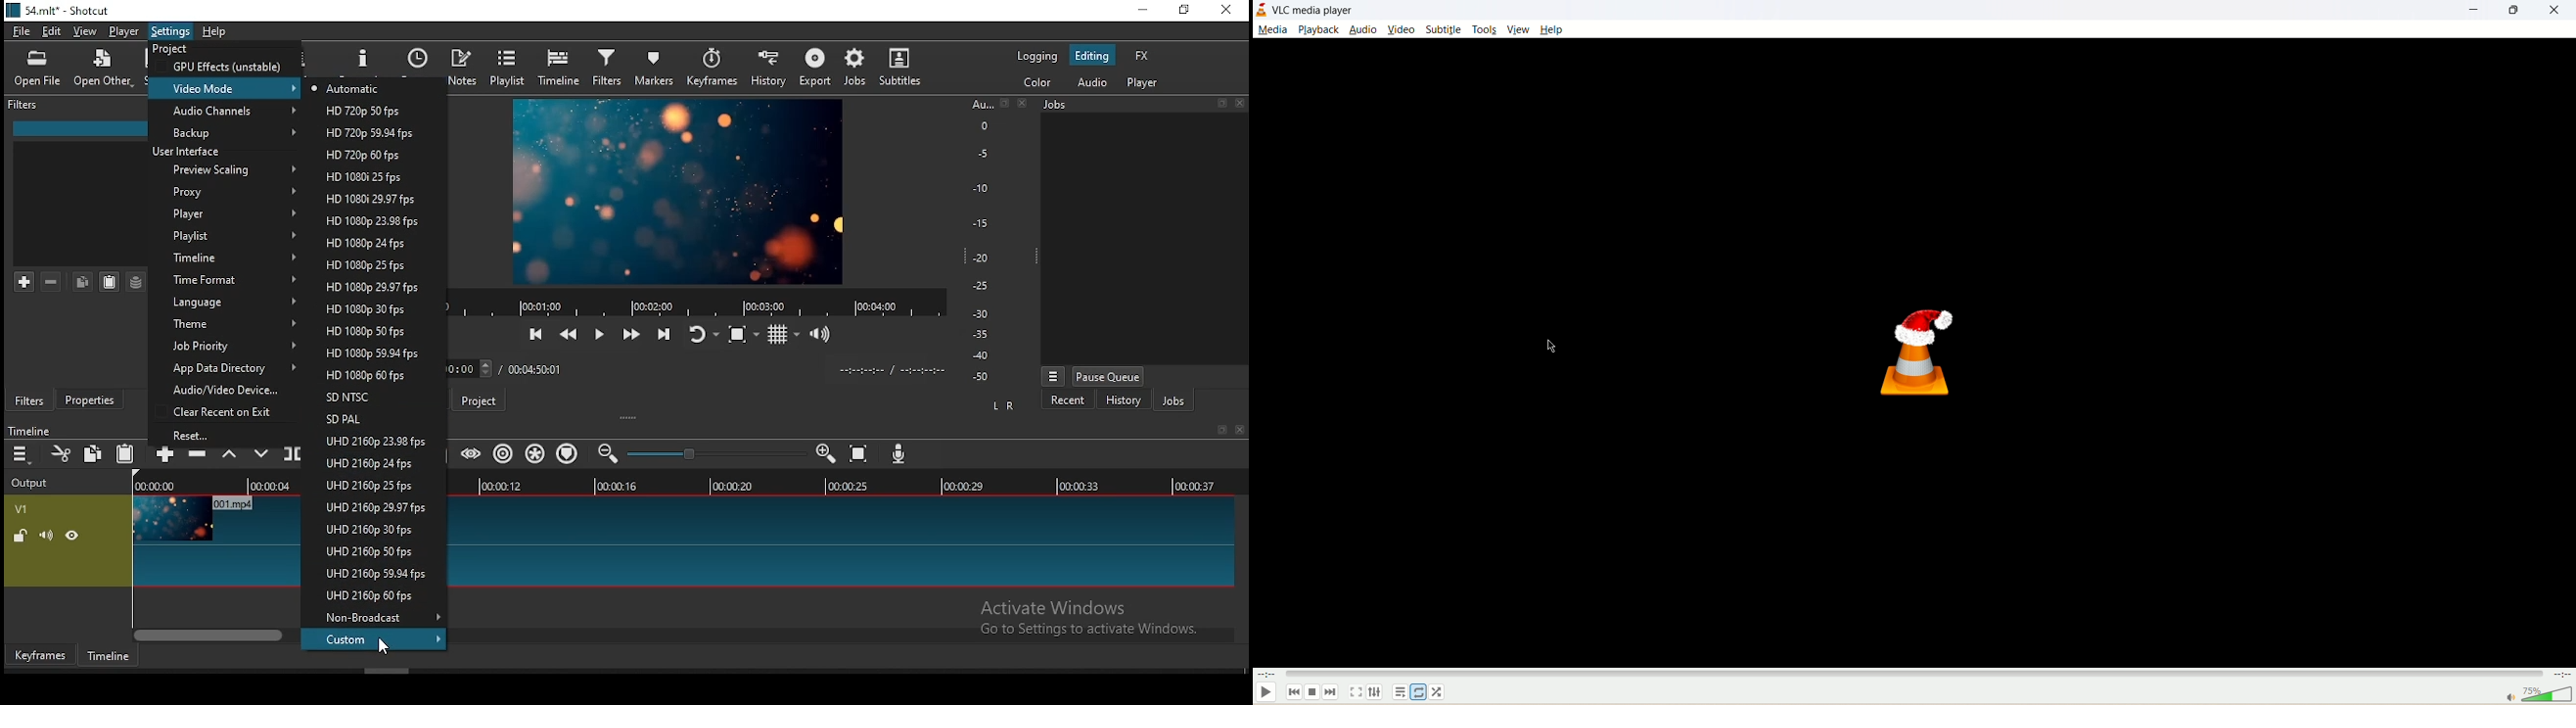  What do you see at coordinates (226, 66) in the screenshot?
I see `gpu effects` at bounding box center [226, 66].